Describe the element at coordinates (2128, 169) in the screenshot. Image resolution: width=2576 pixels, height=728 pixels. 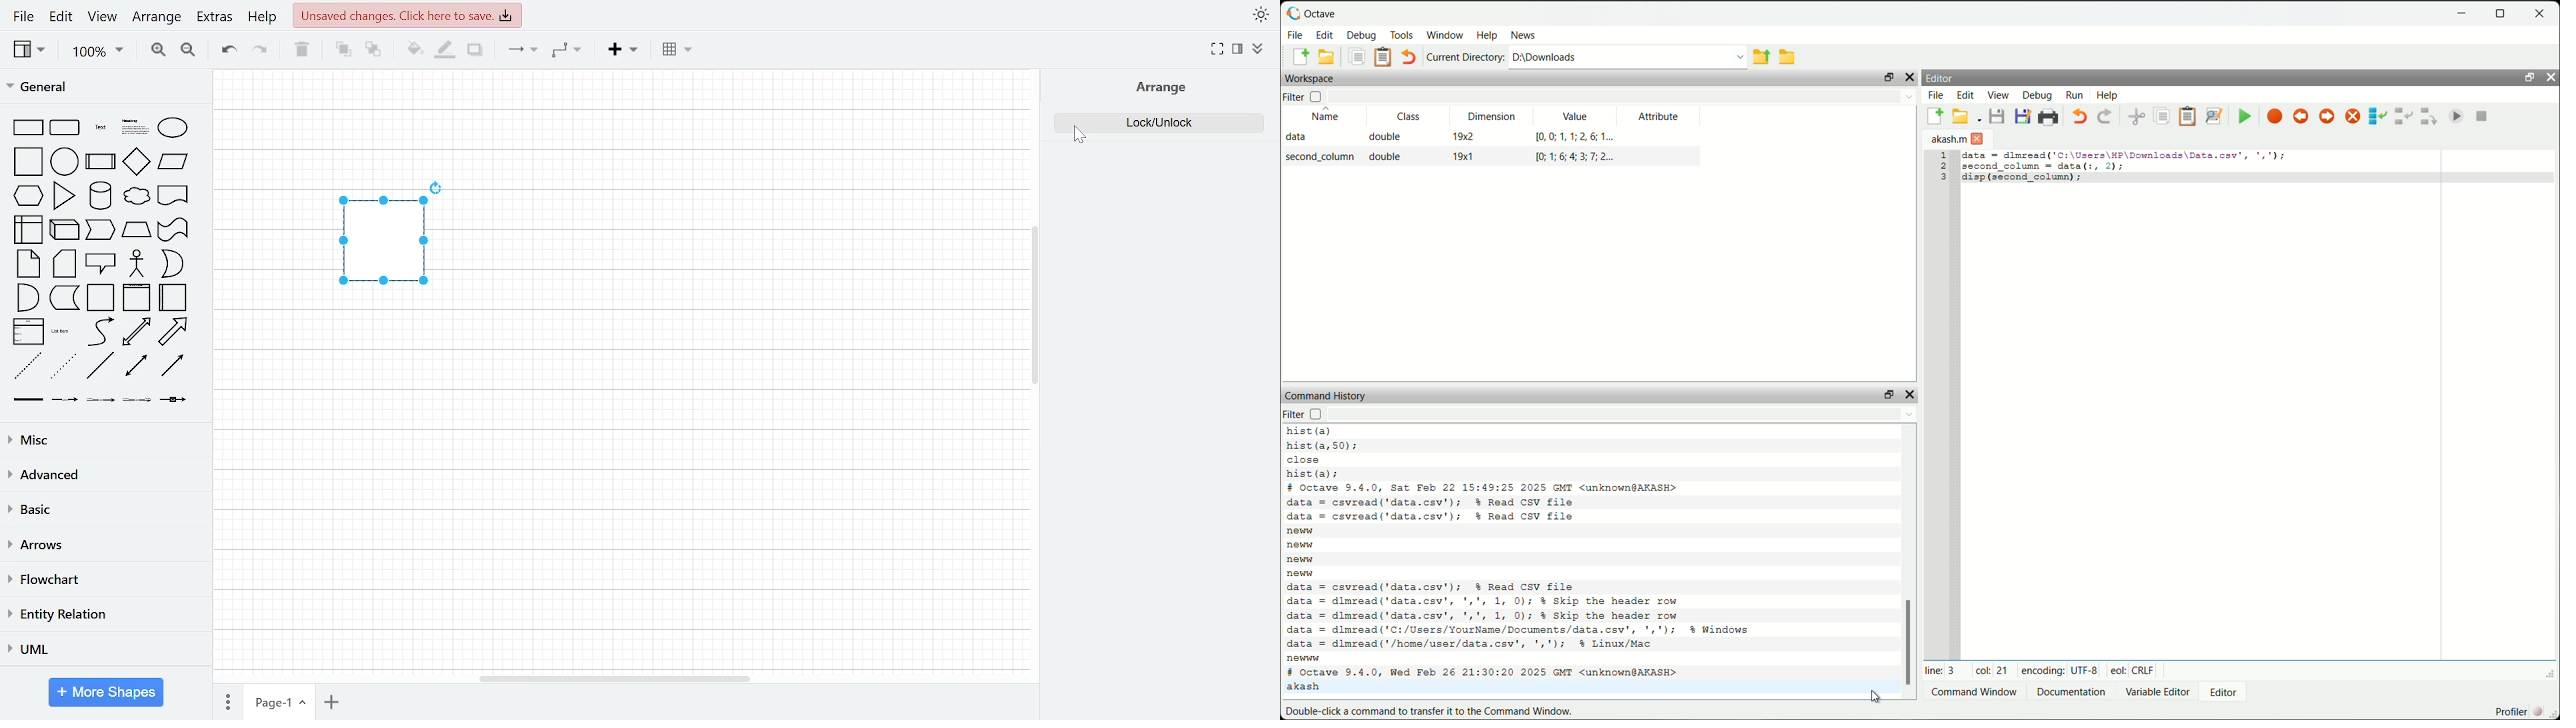
I see `code to display second column` at that location.